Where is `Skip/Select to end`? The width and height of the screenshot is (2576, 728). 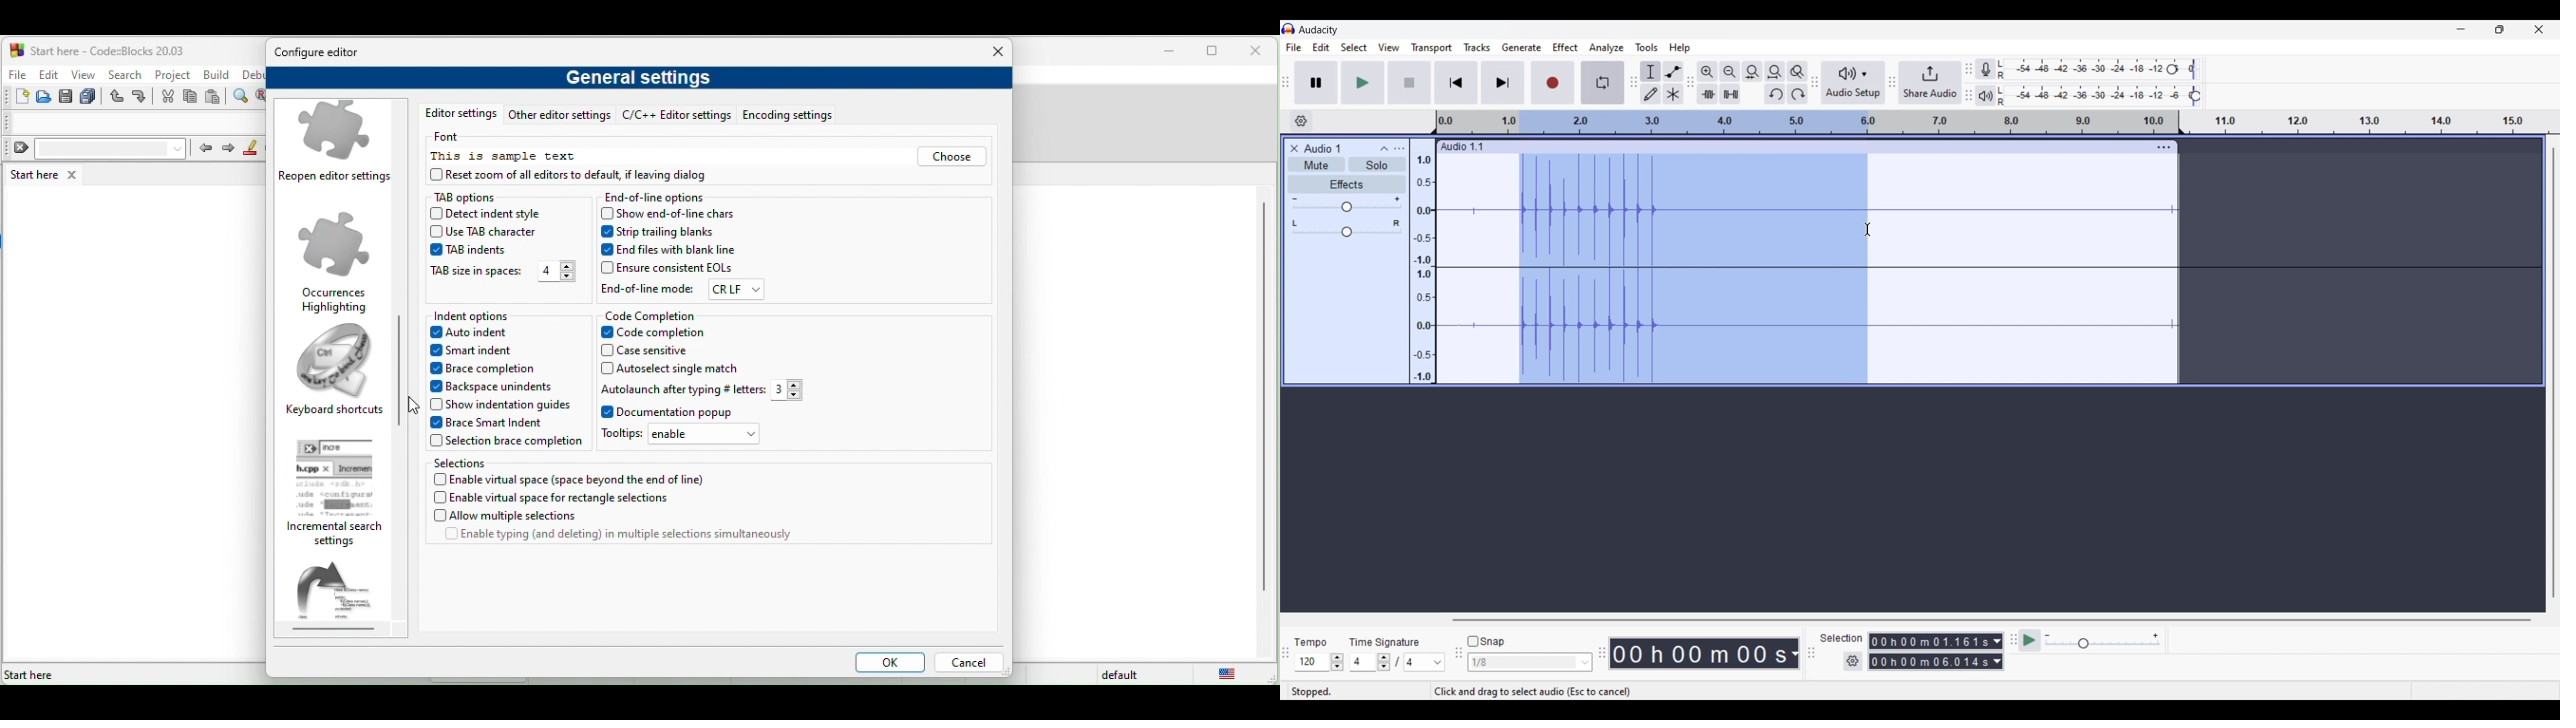 Skip/Select to end is located at coordinates (1503, 82).